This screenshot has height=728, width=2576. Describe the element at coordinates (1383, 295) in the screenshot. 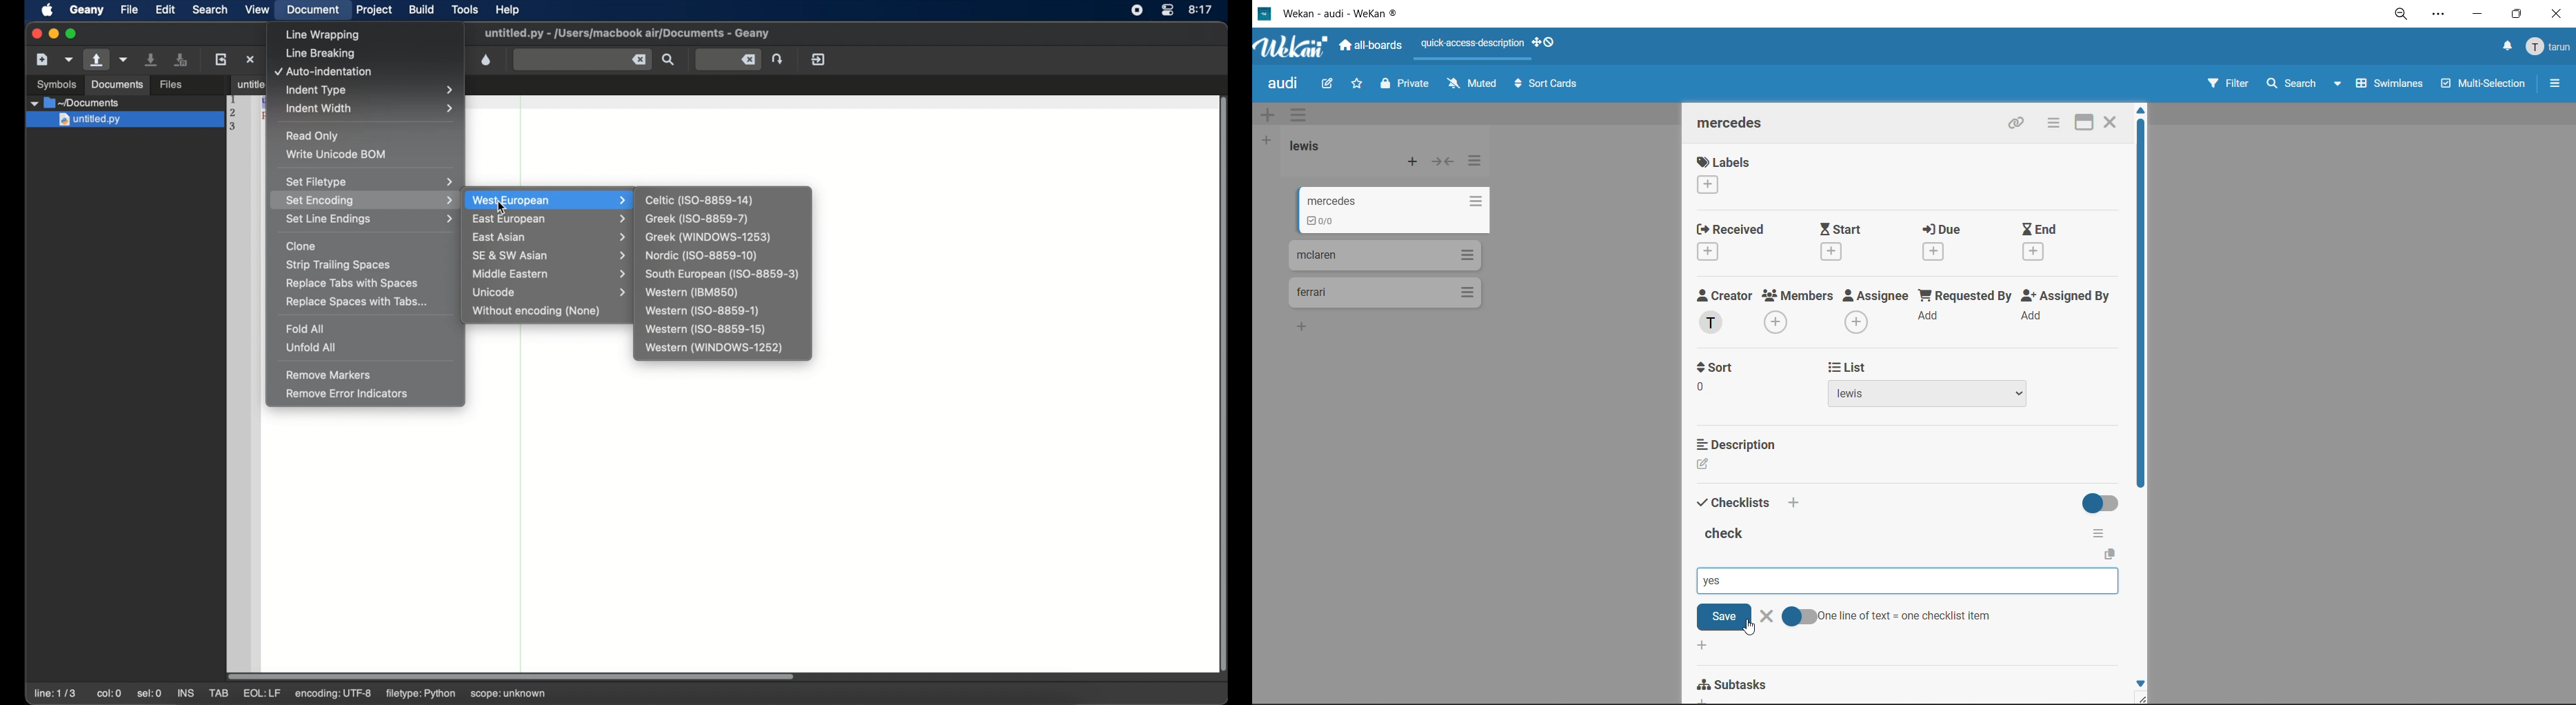

I see `cards` at that location.